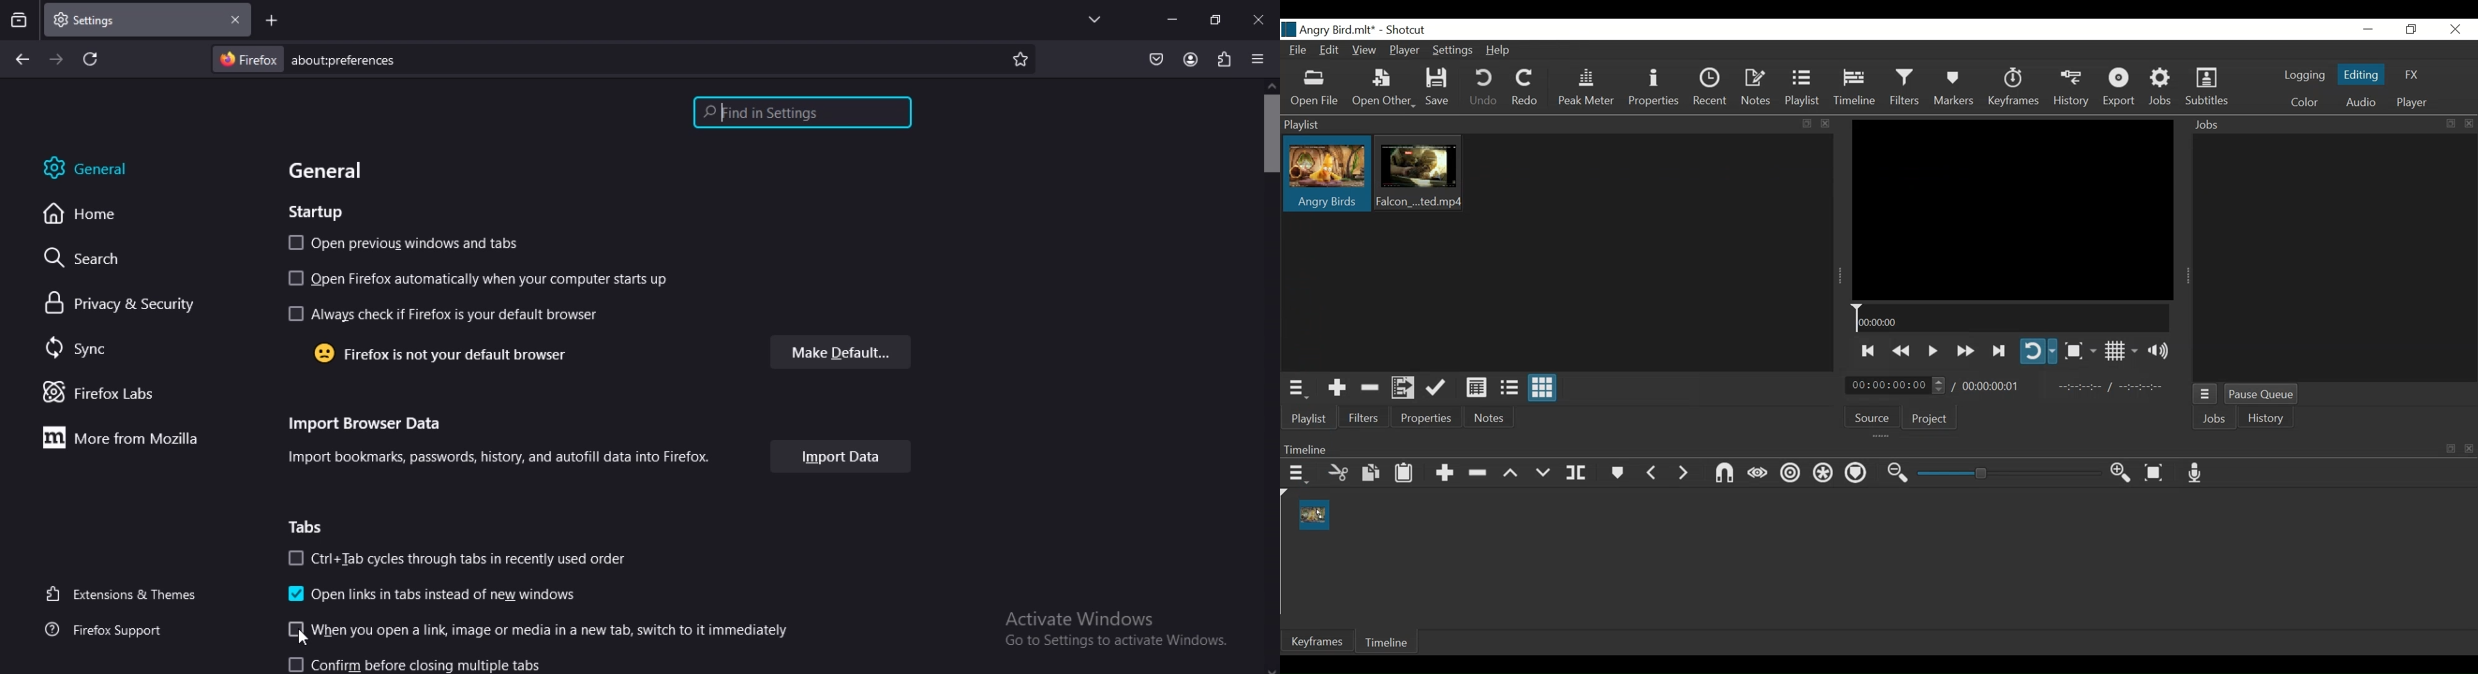  Describe the element at coordinates (1712, 89) in the screenshot. I see `Recent` at that location.